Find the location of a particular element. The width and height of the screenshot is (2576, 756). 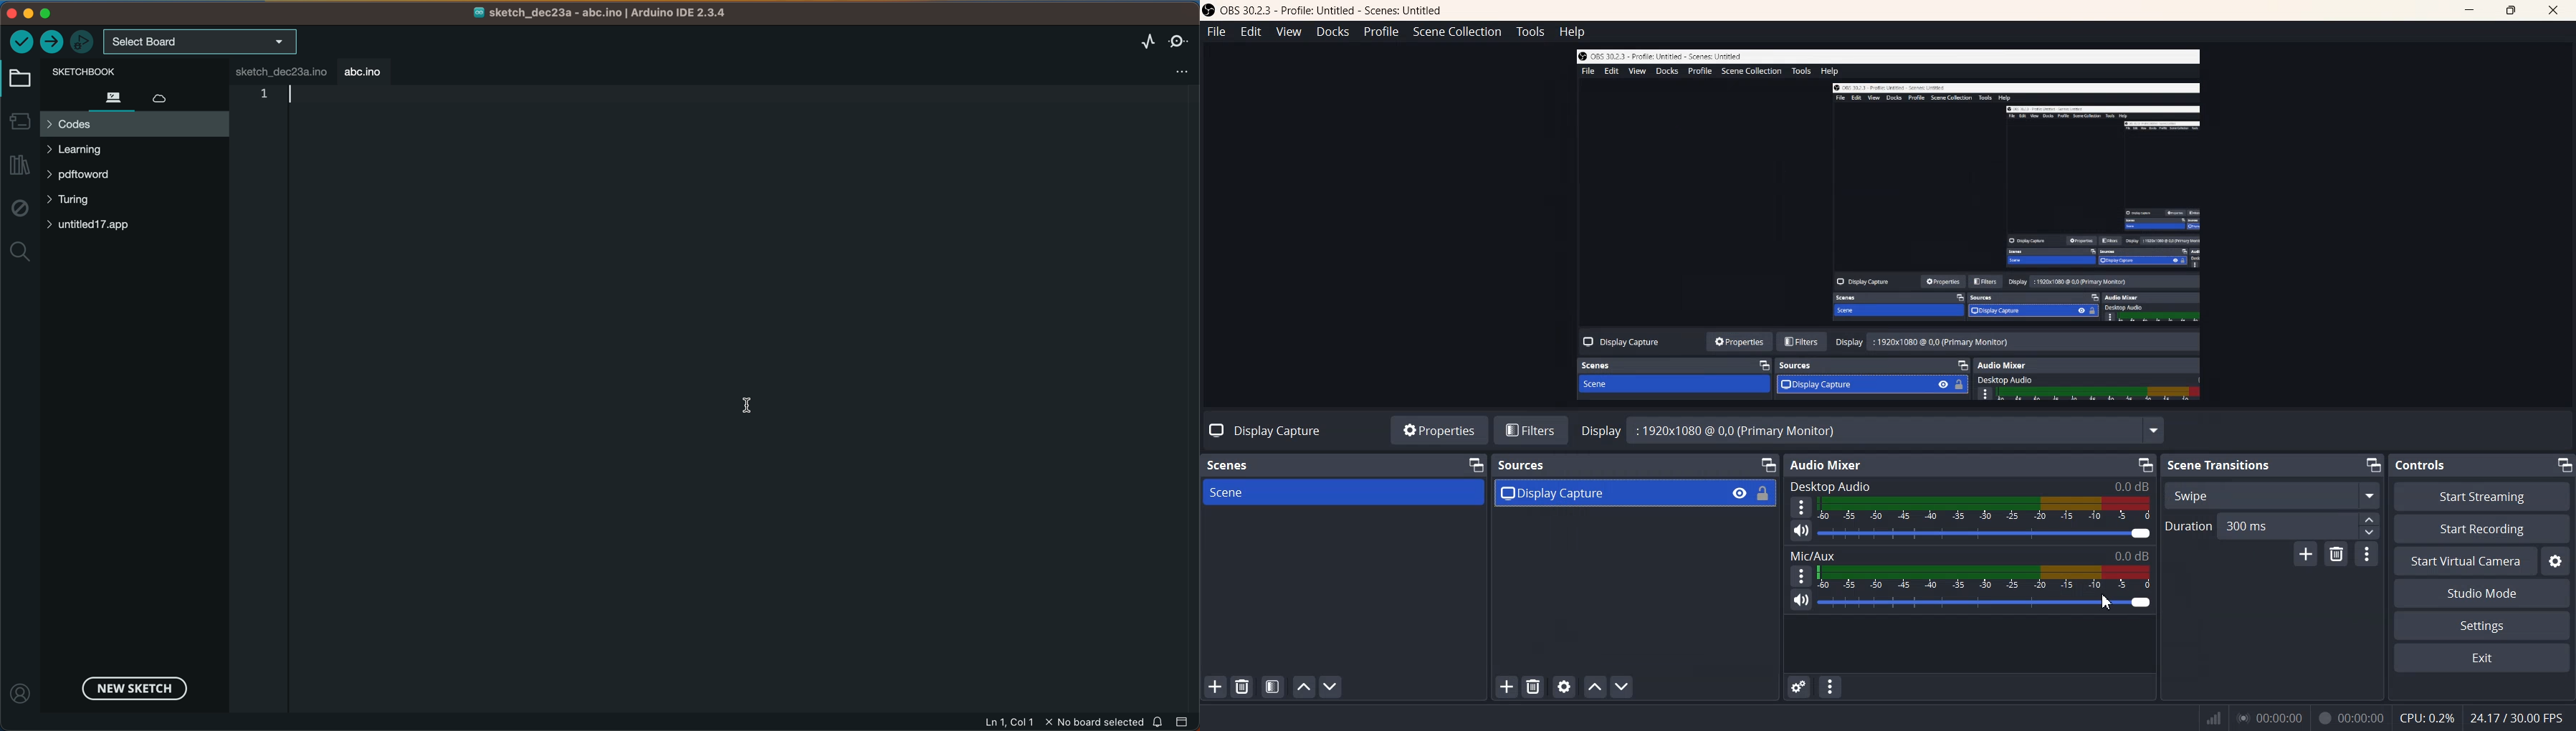

Docks is located at coordinates (1332, 32).